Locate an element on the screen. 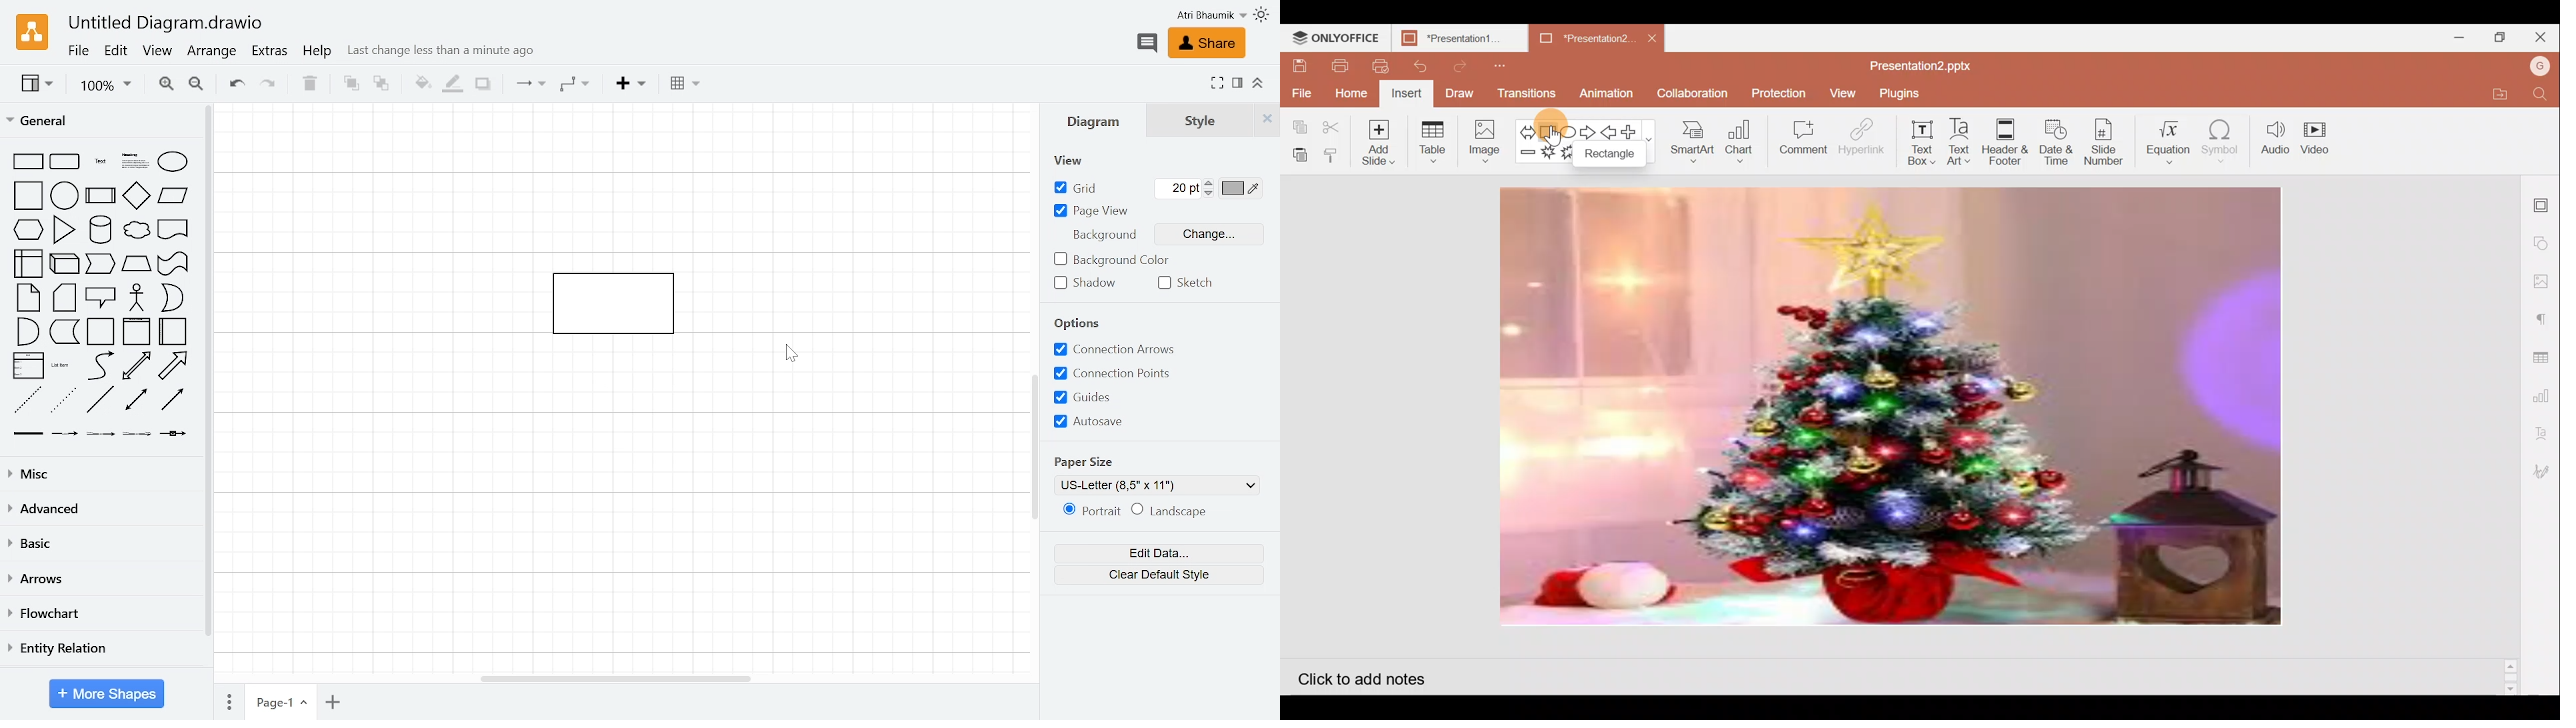 This screenshot has width=2576, height=728. Connection points is located at coordinates (1126, 374).